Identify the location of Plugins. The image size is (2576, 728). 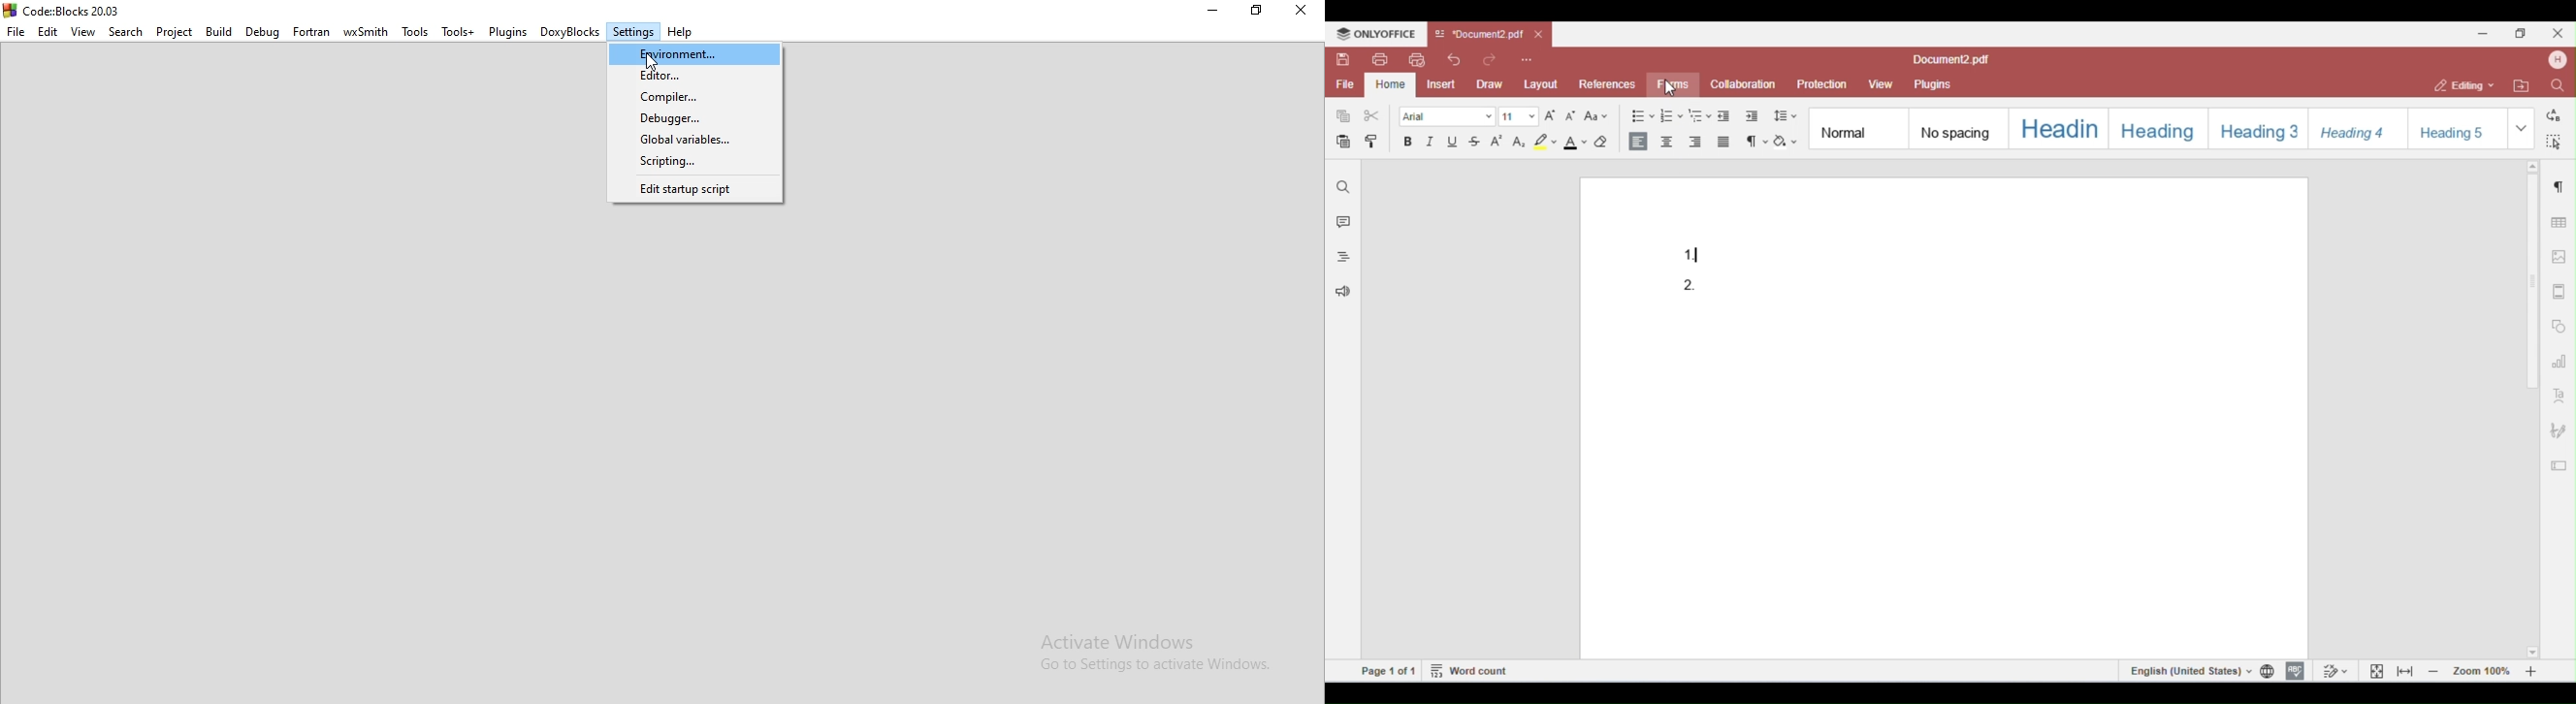
(508, 31).